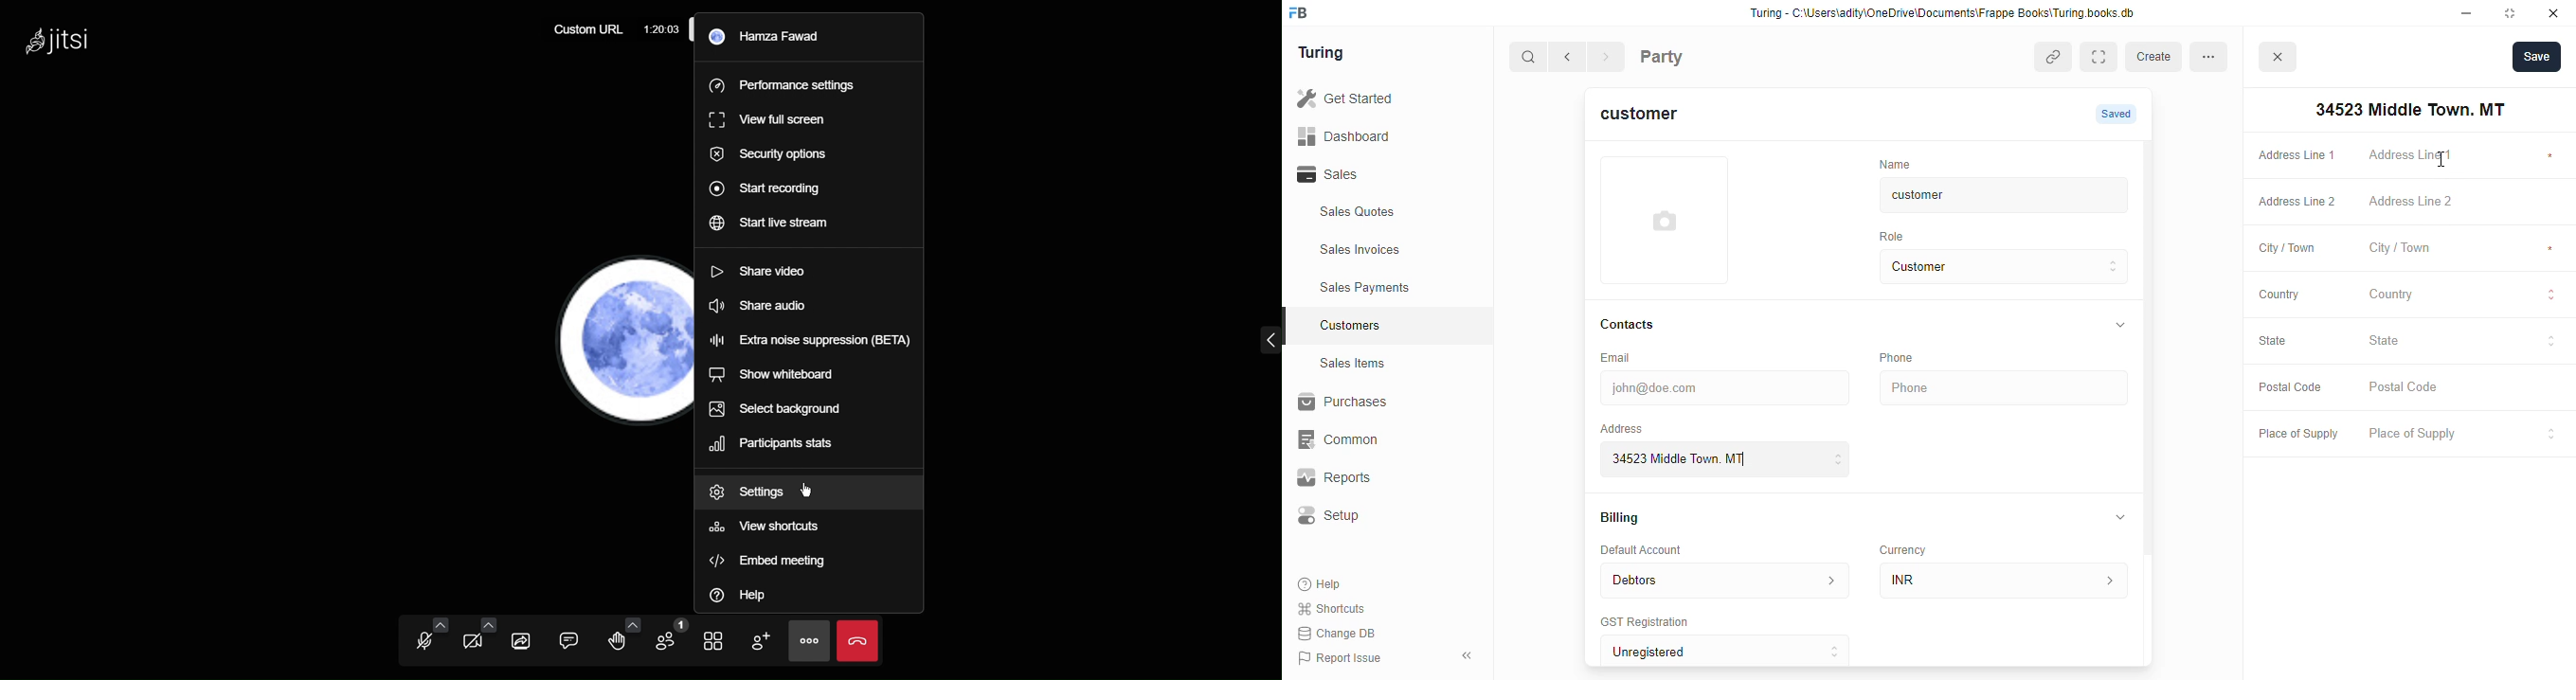  I want to click on customer, so click(1650, 116).